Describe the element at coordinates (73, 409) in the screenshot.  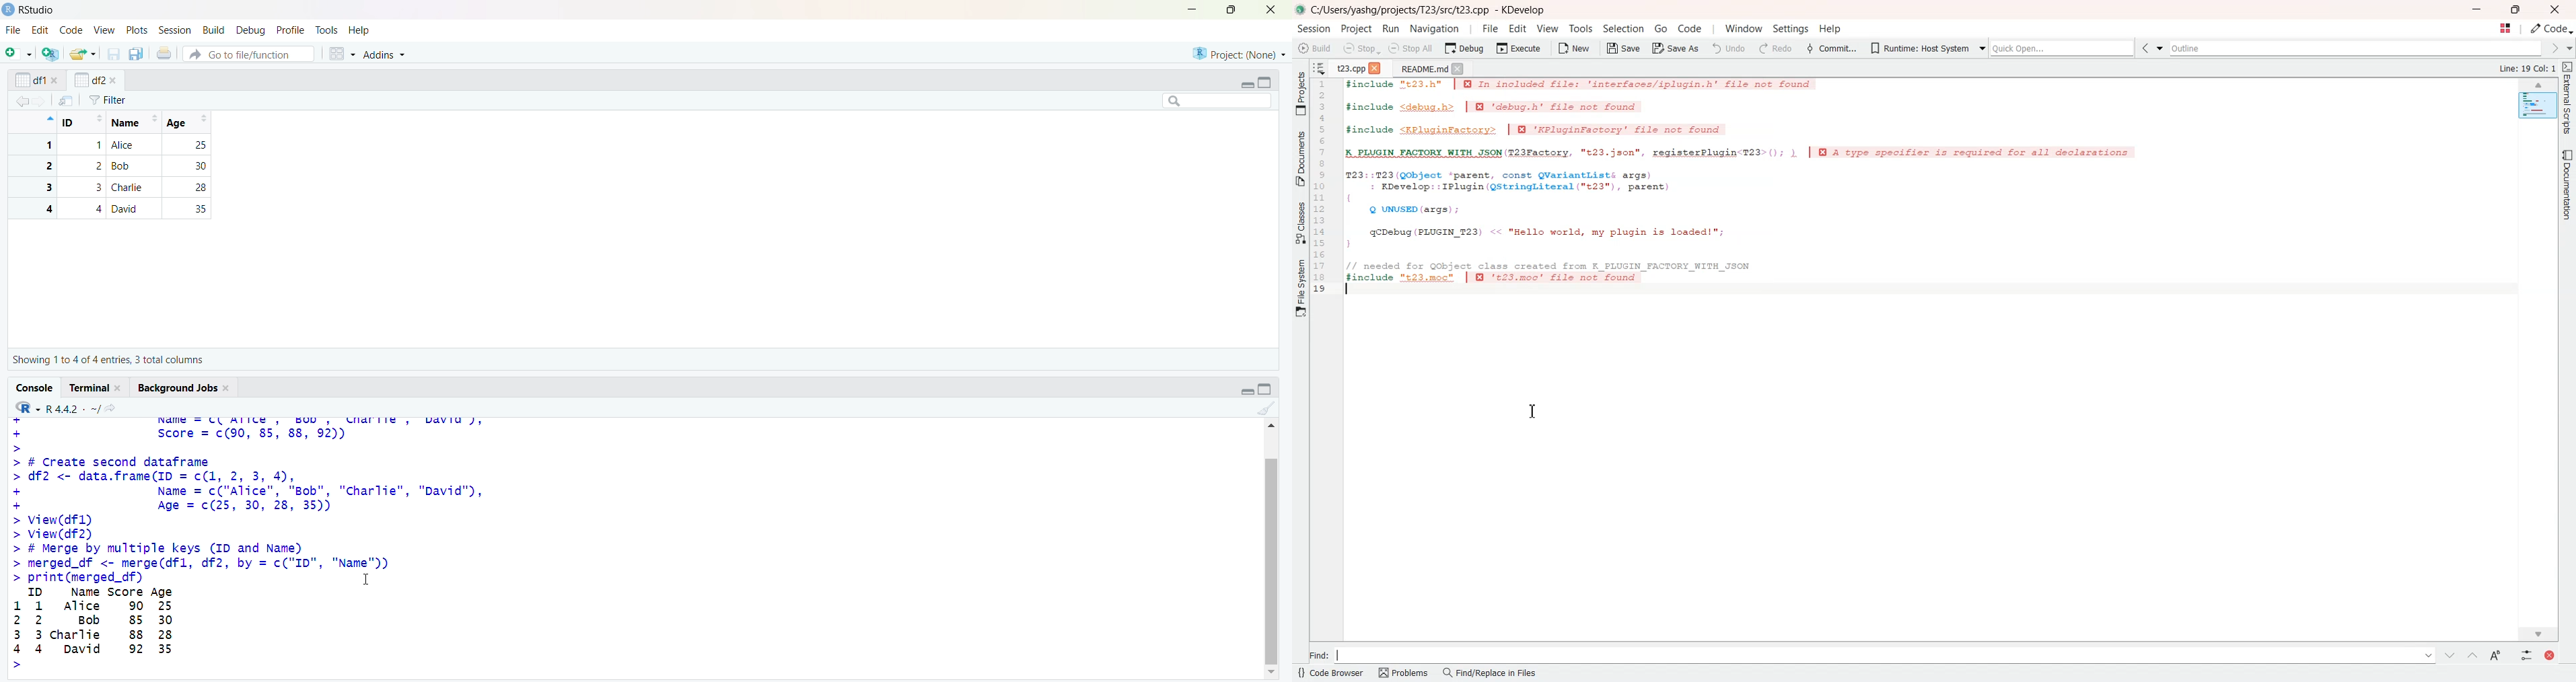
I see `R 4.4.2  ~/` at that location.